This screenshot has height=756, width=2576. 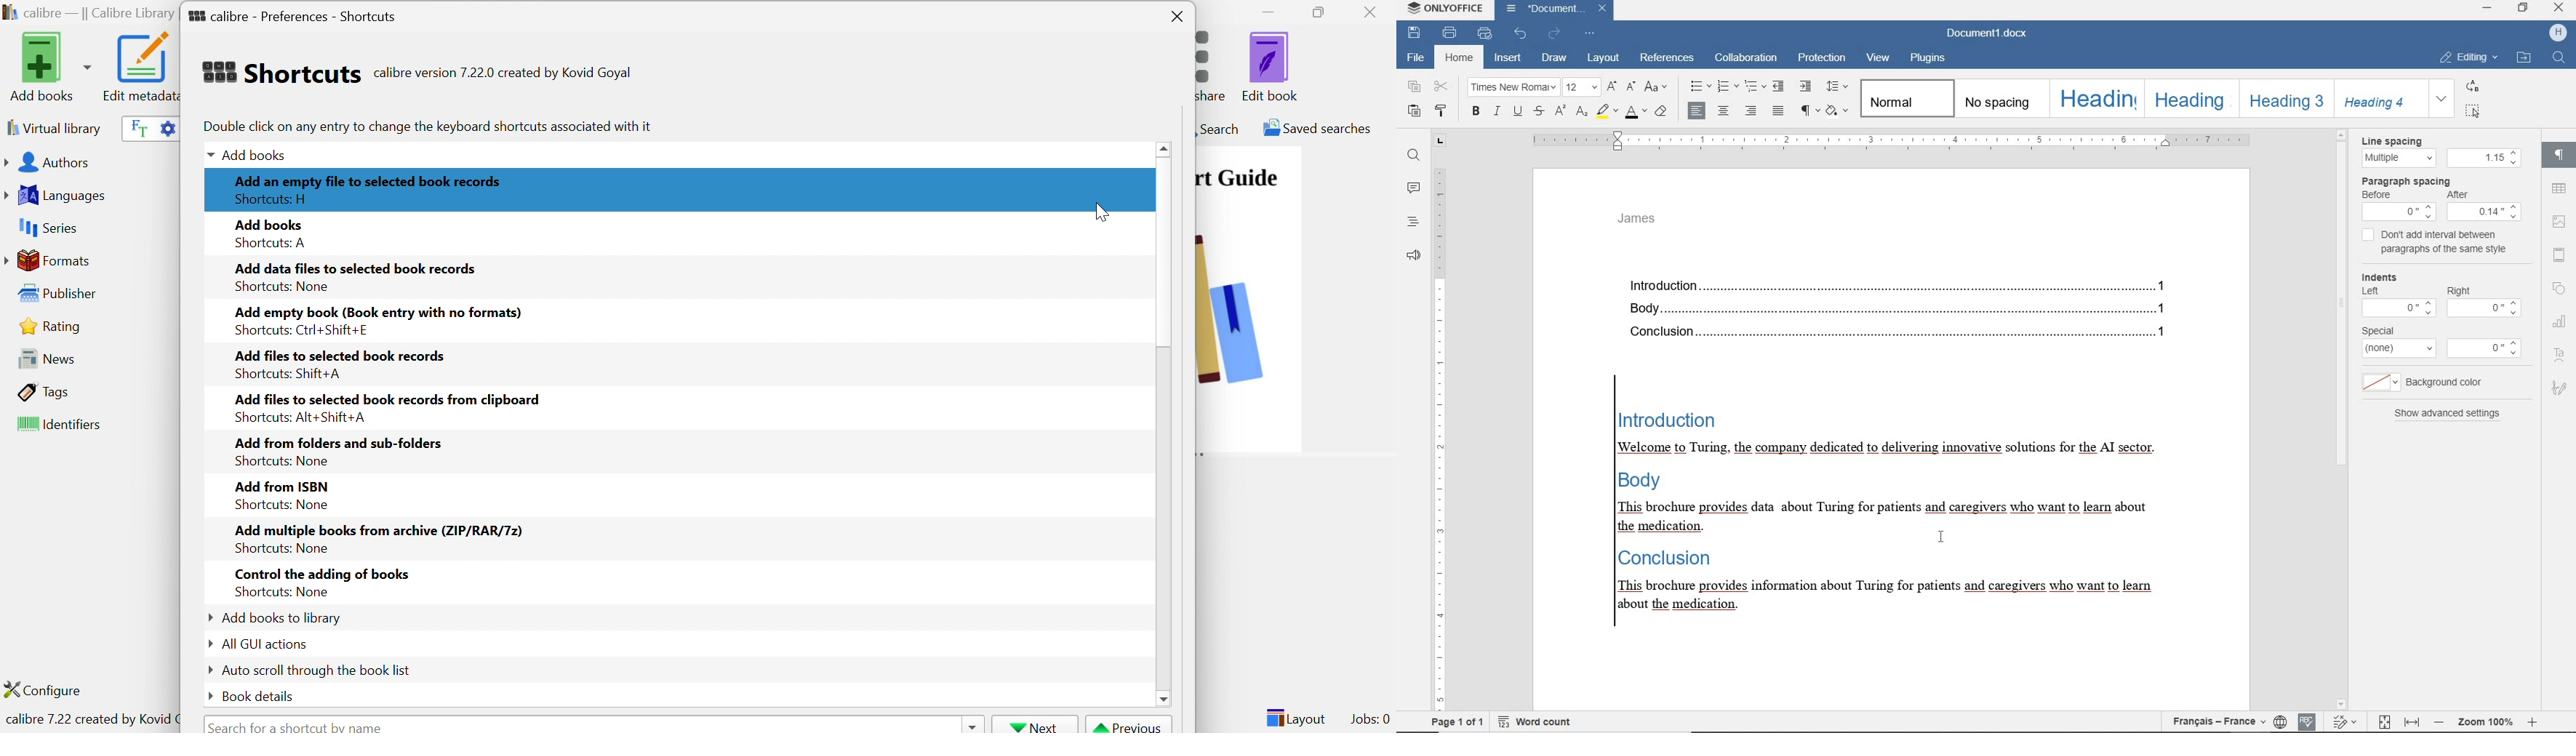 What do you see at coordinates (1906, 98) in the screenshot?
I see `normal` at bounding box center [1906, 98].